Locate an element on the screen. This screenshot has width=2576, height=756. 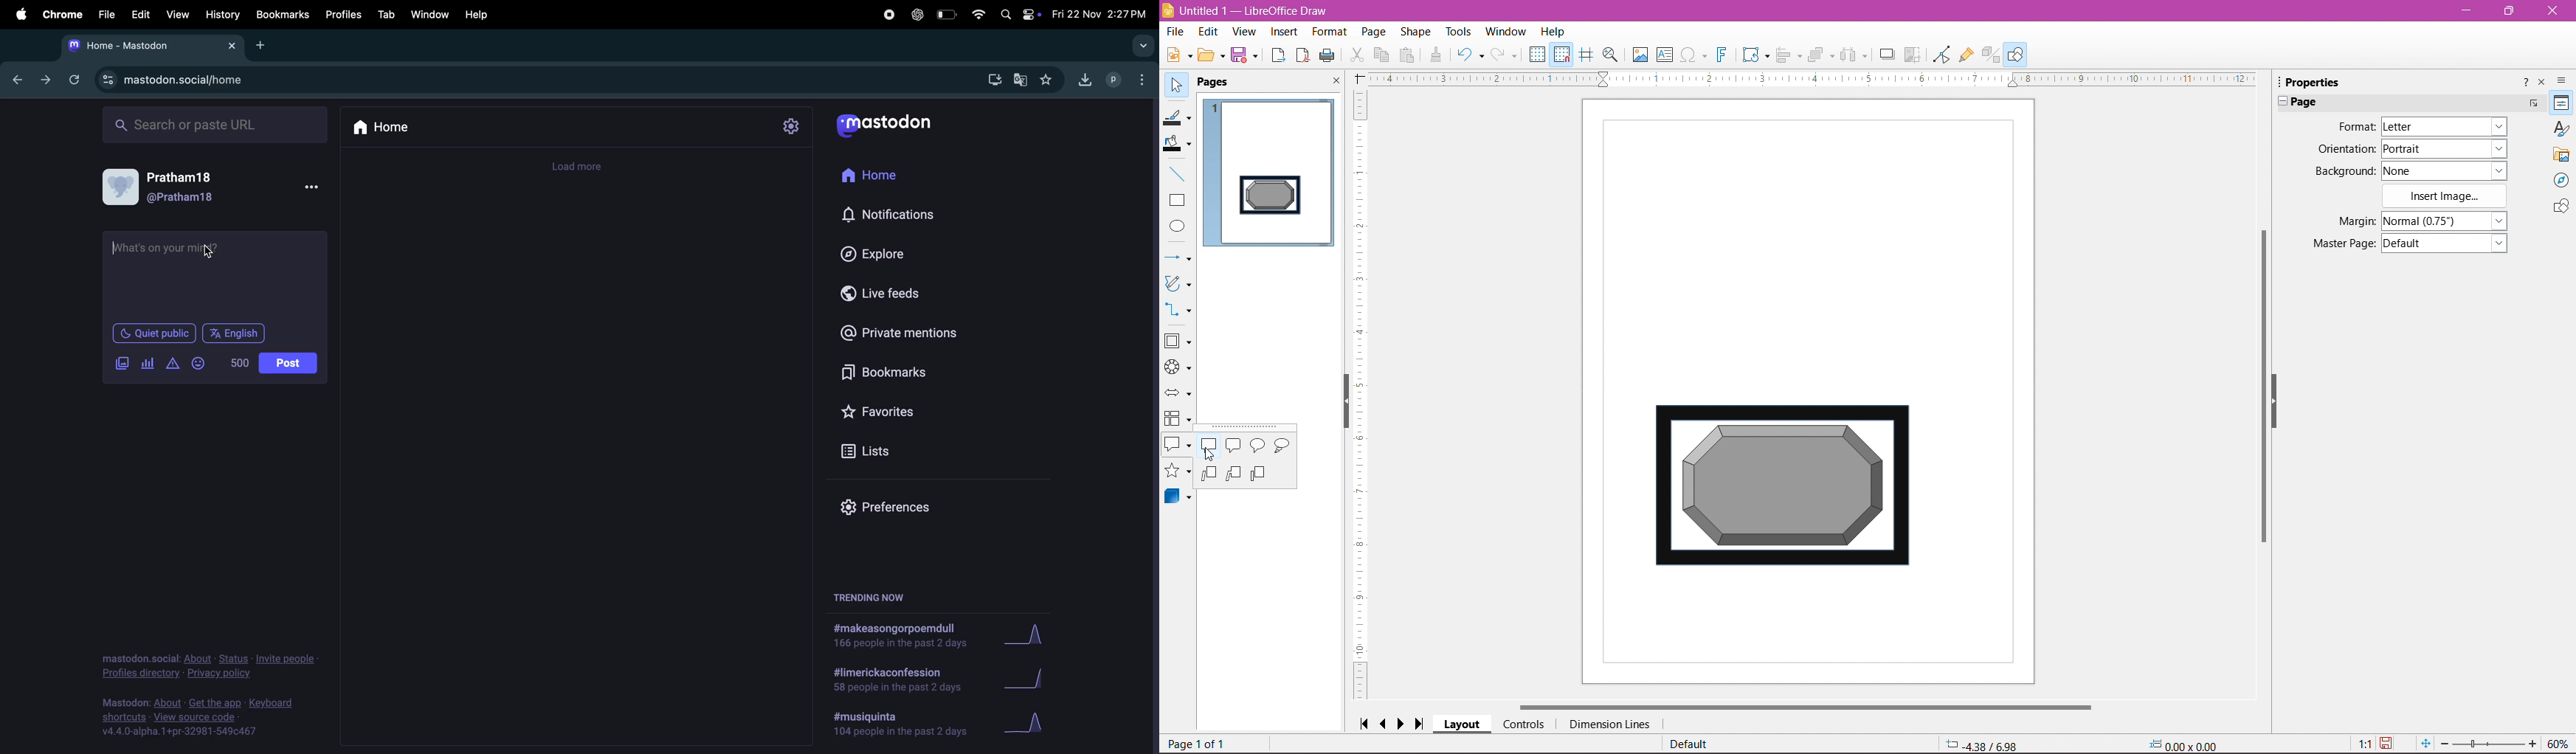
Navigator is located at coordinates (2561, 181).